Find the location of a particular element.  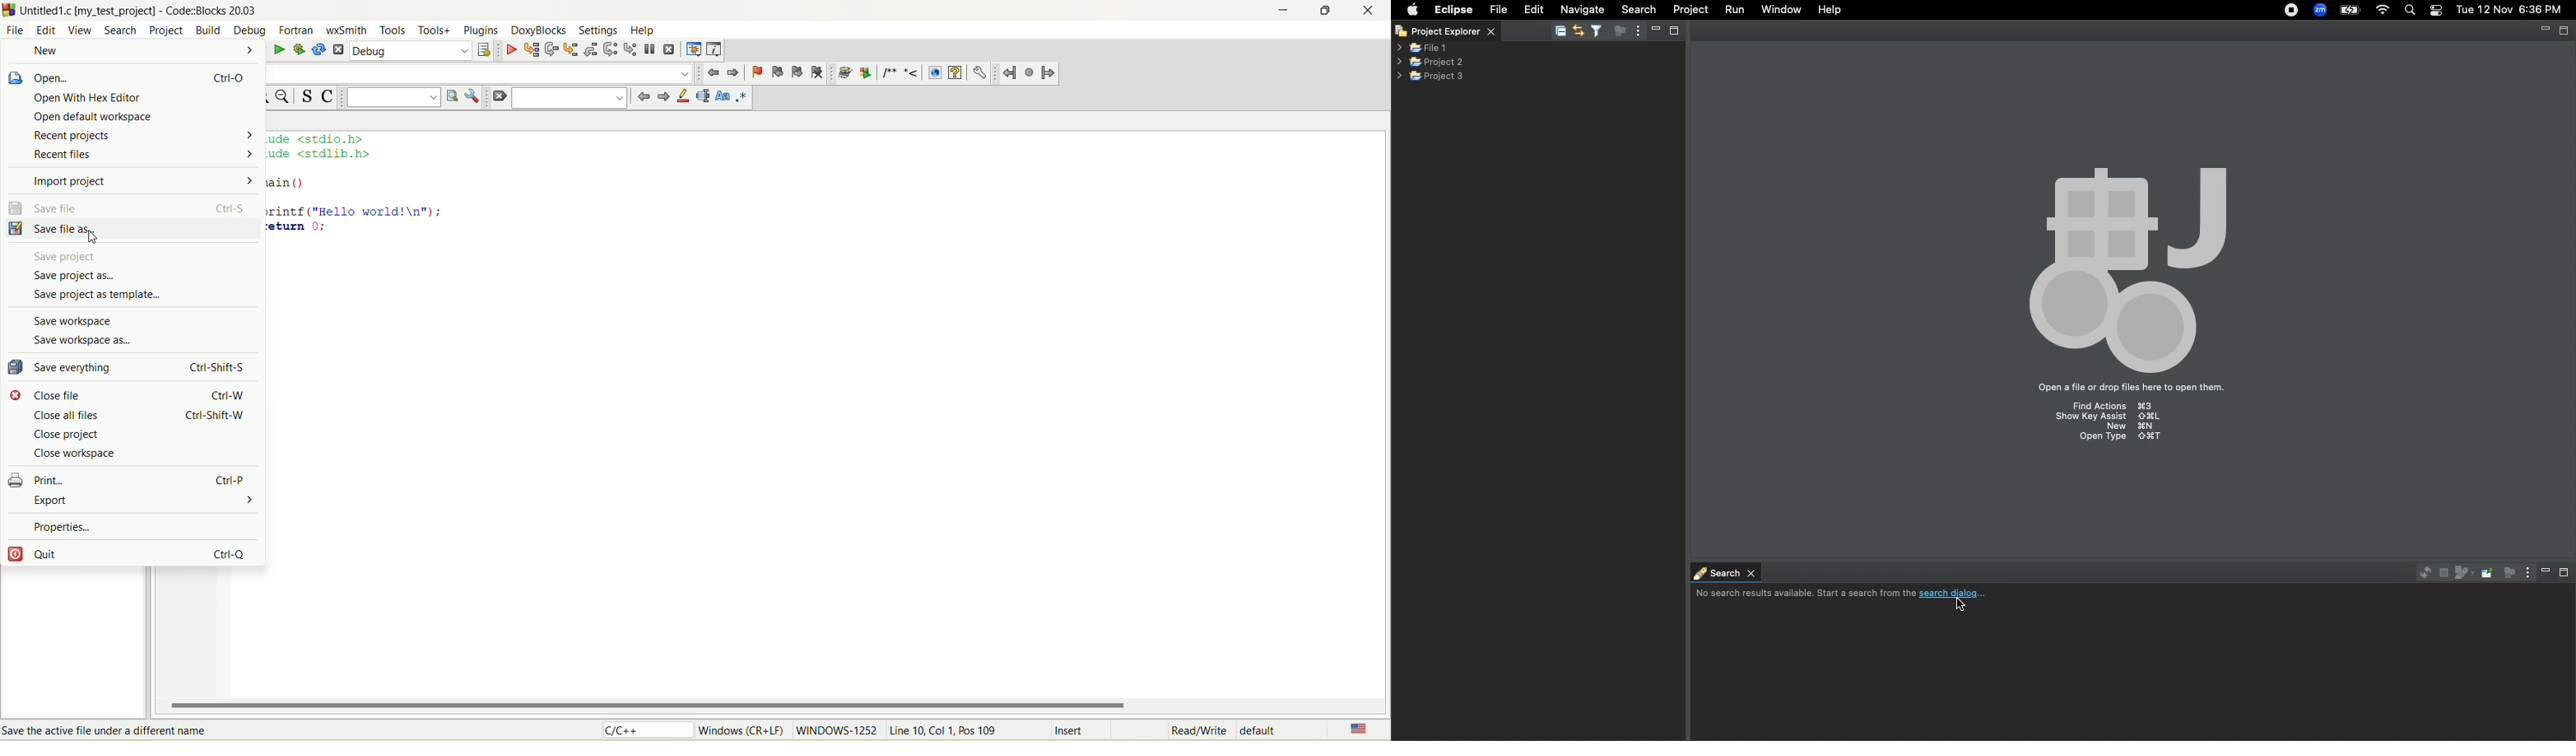

Pin the search view is located at coordinates (2485, 572).